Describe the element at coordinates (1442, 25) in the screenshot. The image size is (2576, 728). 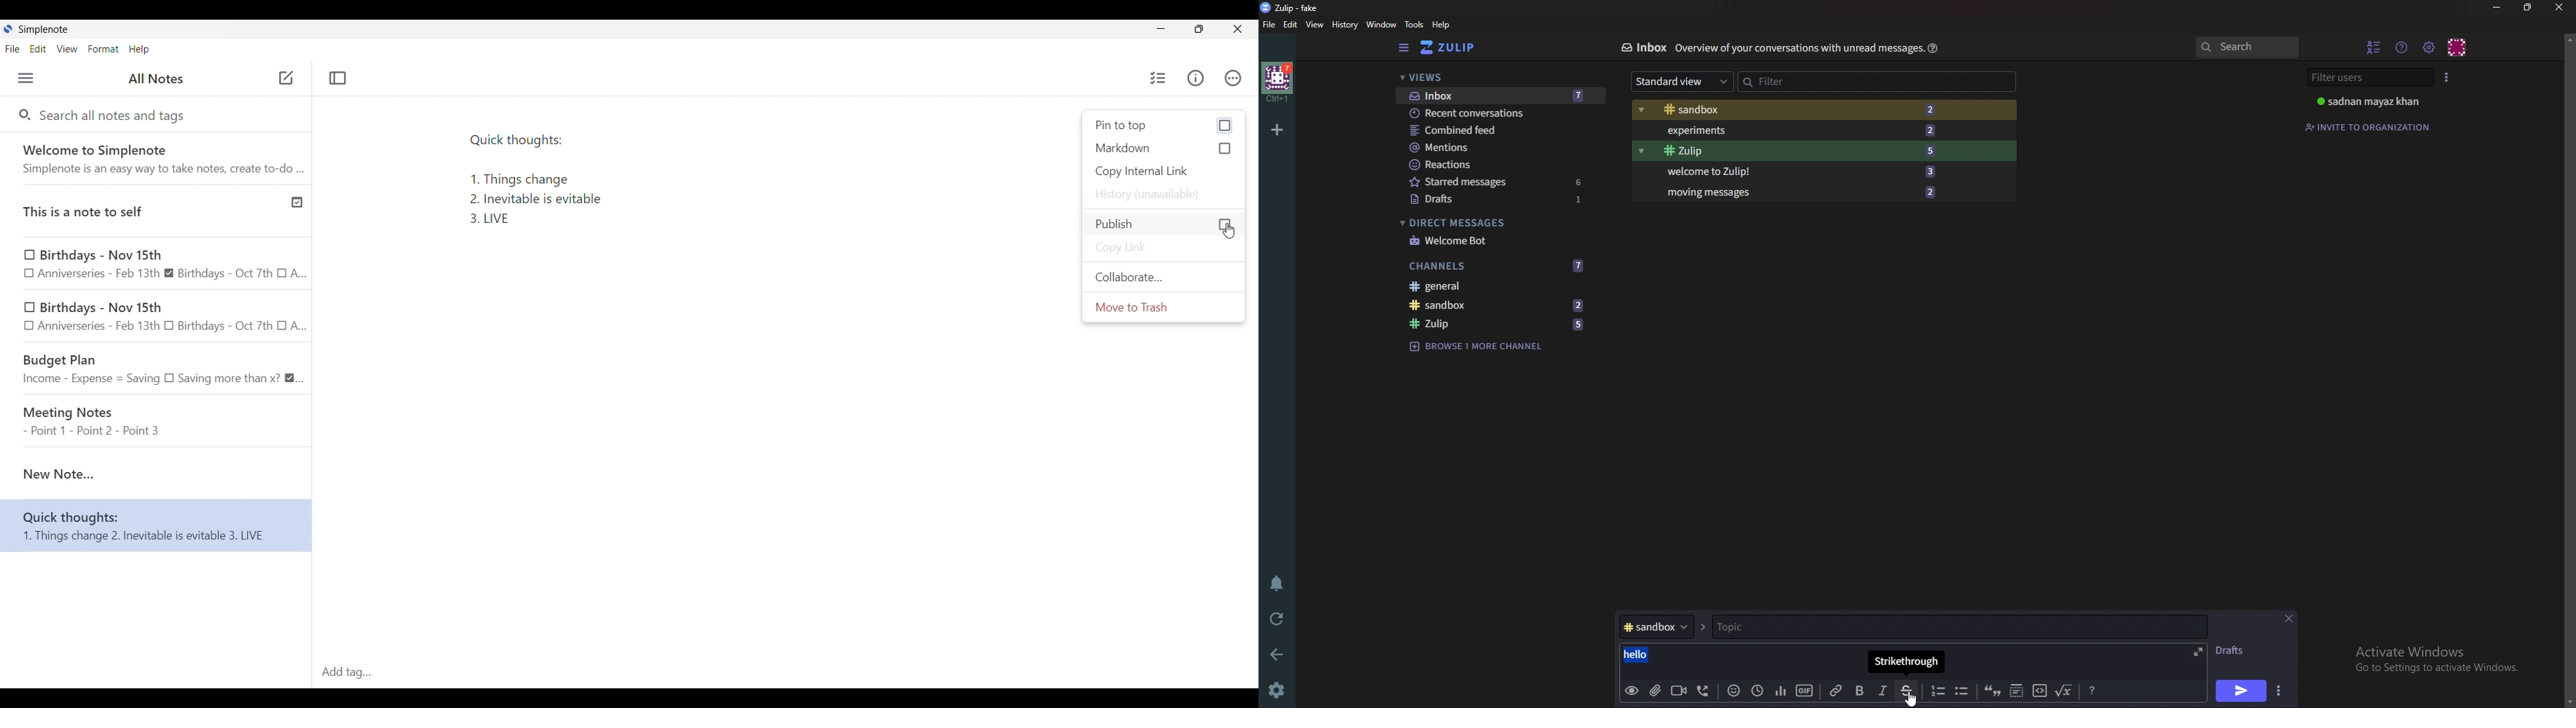
I see `help` at that location.